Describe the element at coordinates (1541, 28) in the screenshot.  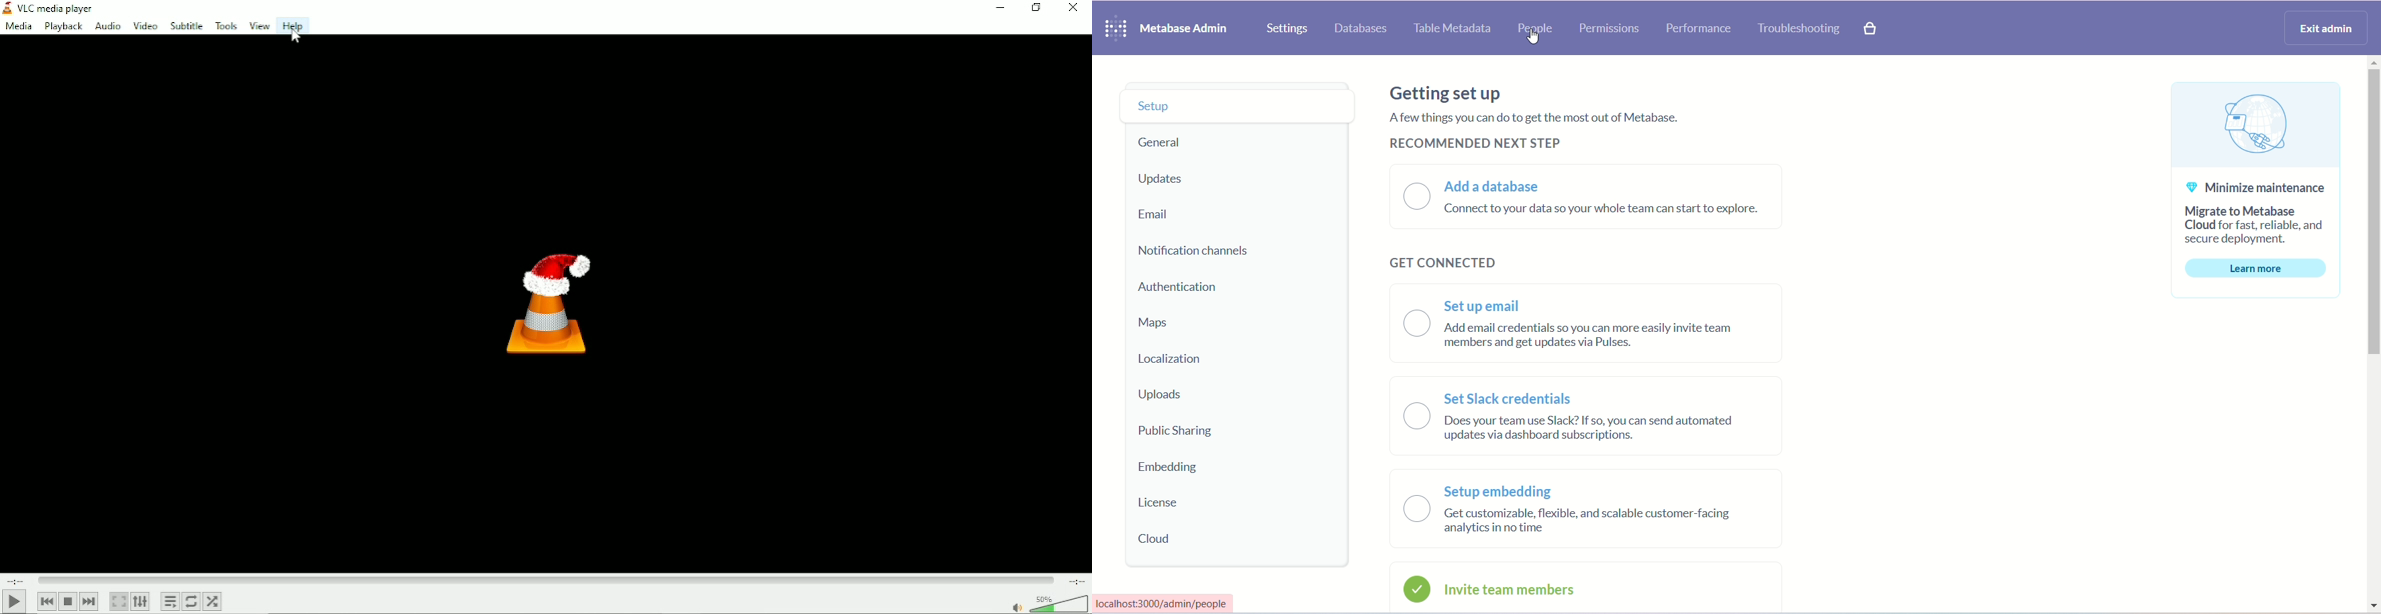
I see `people` at that location.